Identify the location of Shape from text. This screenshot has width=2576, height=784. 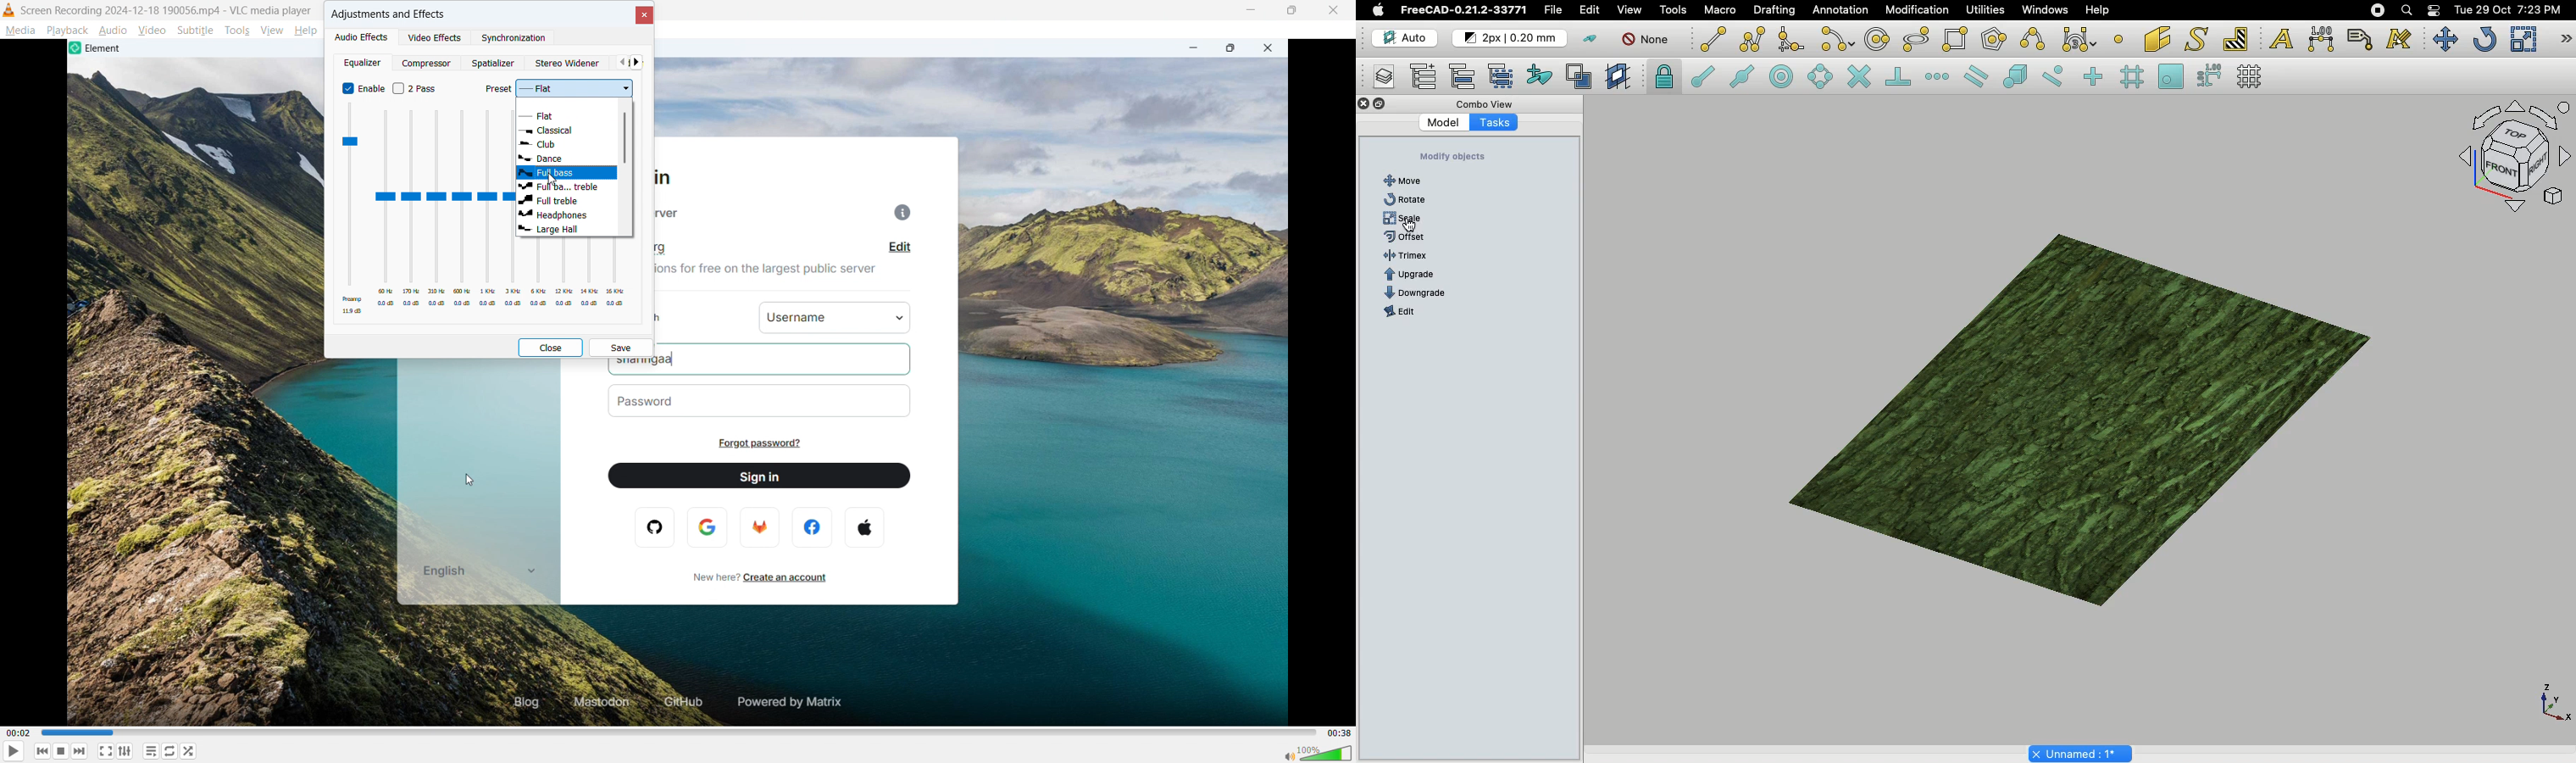
(2195, 39).